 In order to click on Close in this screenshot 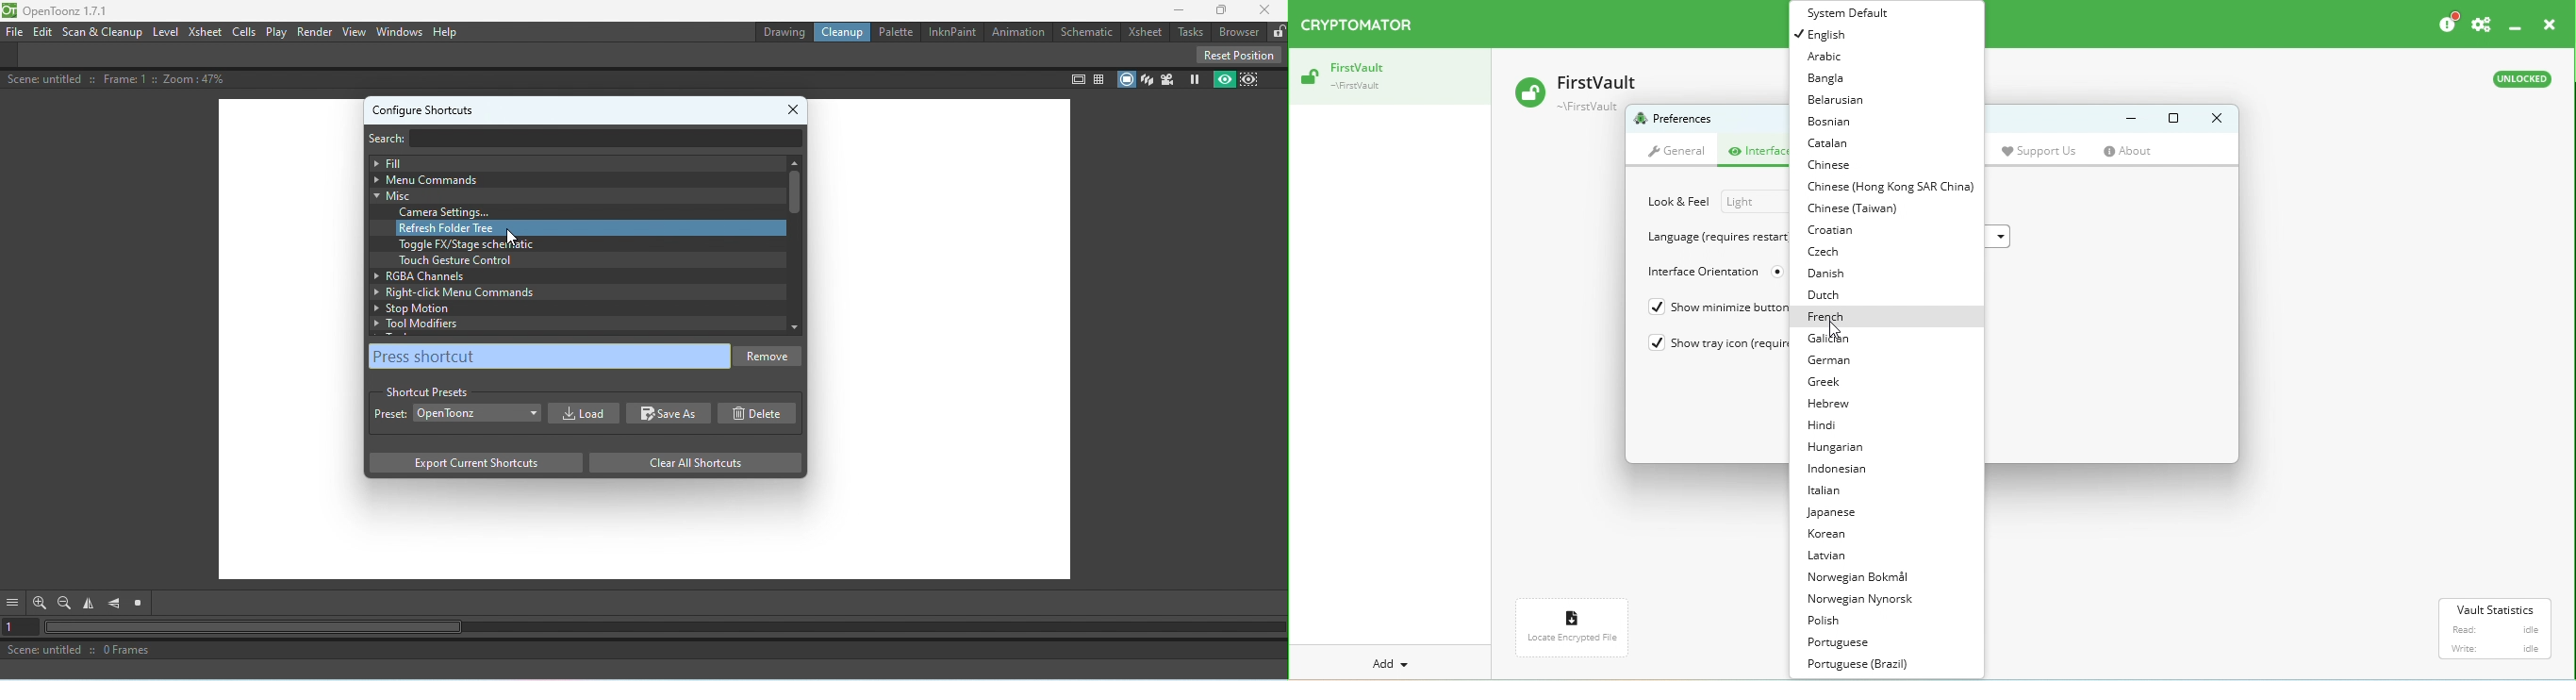, I will do `click(2547, 26)`.